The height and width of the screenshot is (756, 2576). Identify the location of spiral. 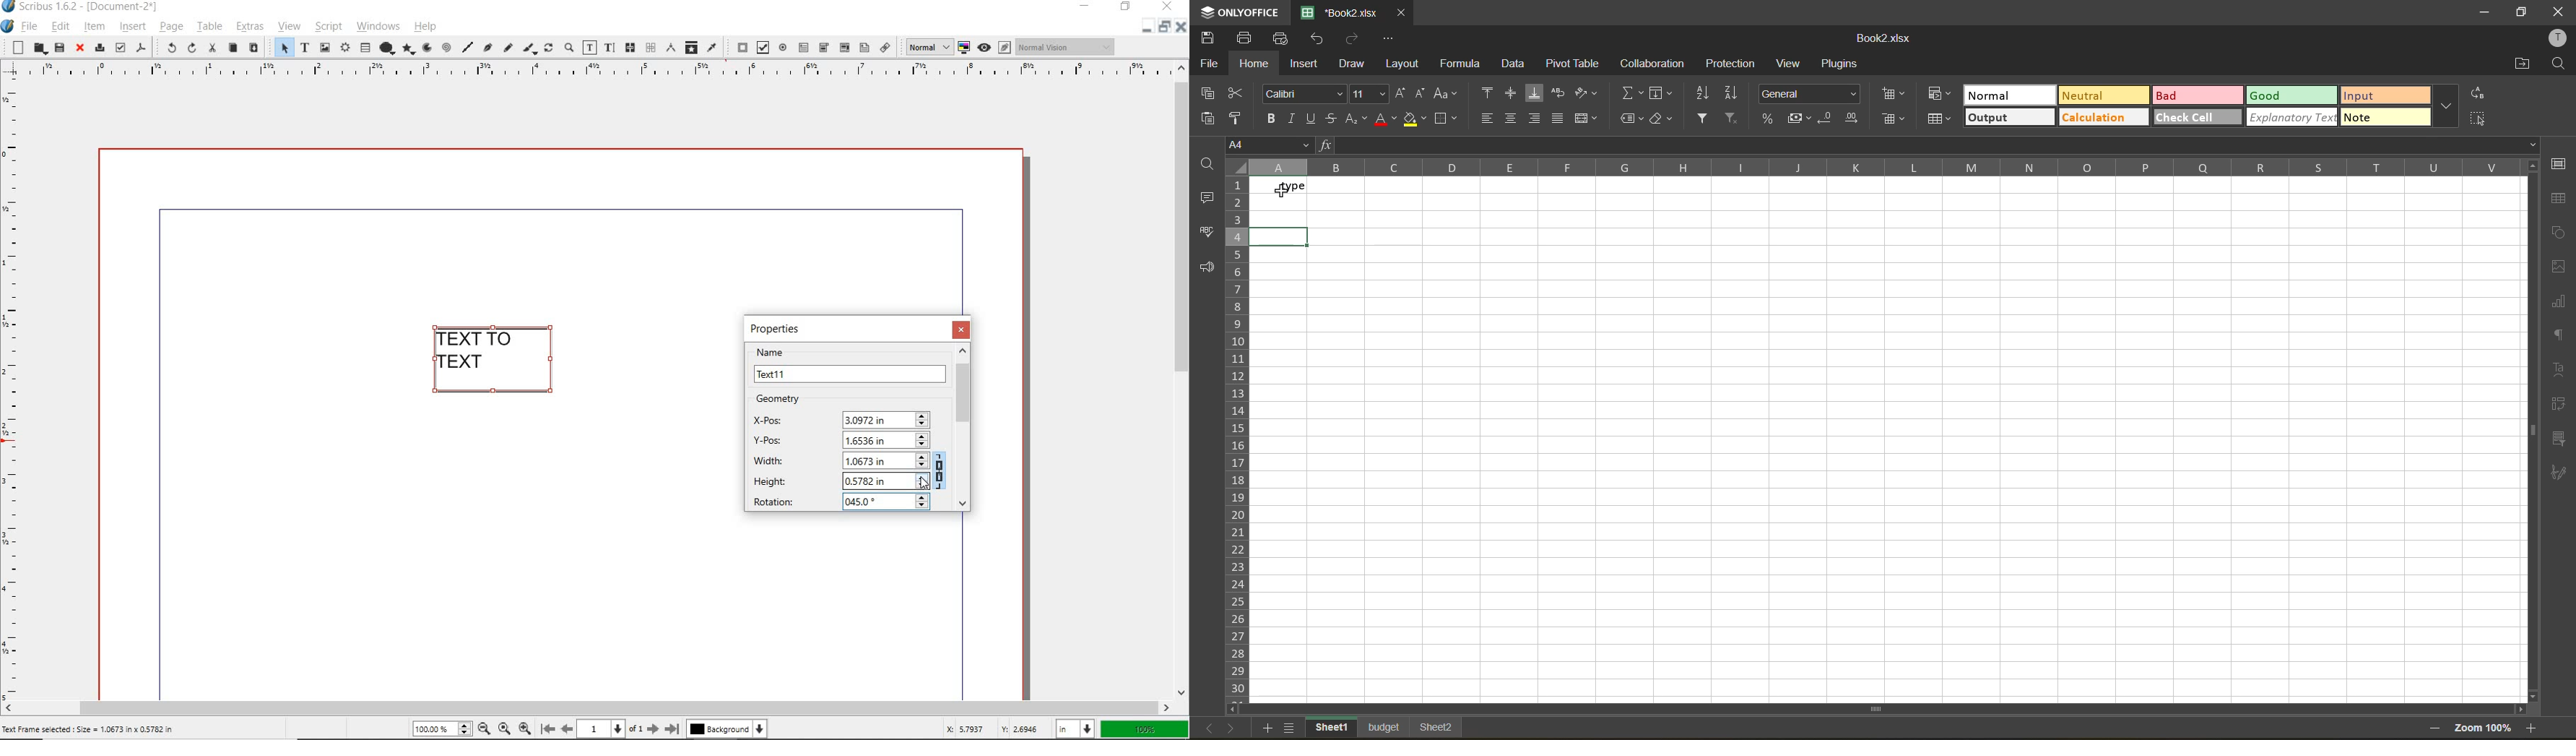
(446, 47).